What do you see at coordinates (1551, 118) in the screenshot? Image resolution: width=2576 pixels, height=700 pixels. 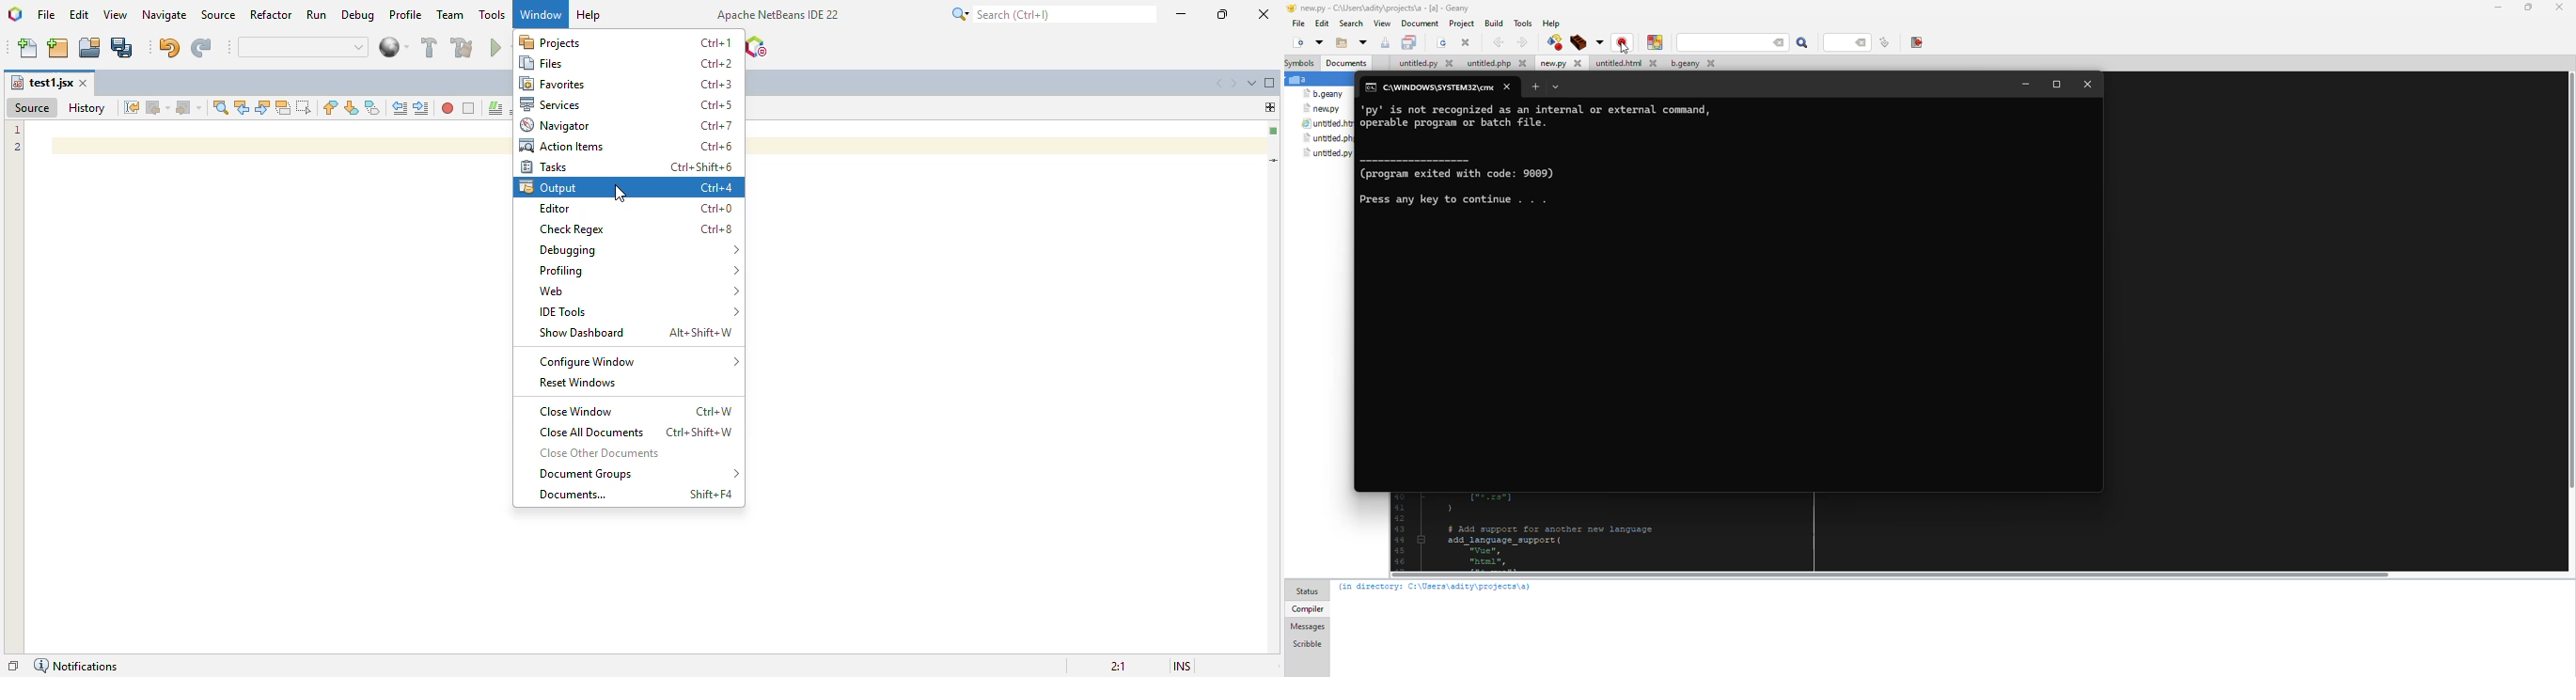 I see `info` at bounding box center [1551, 118].